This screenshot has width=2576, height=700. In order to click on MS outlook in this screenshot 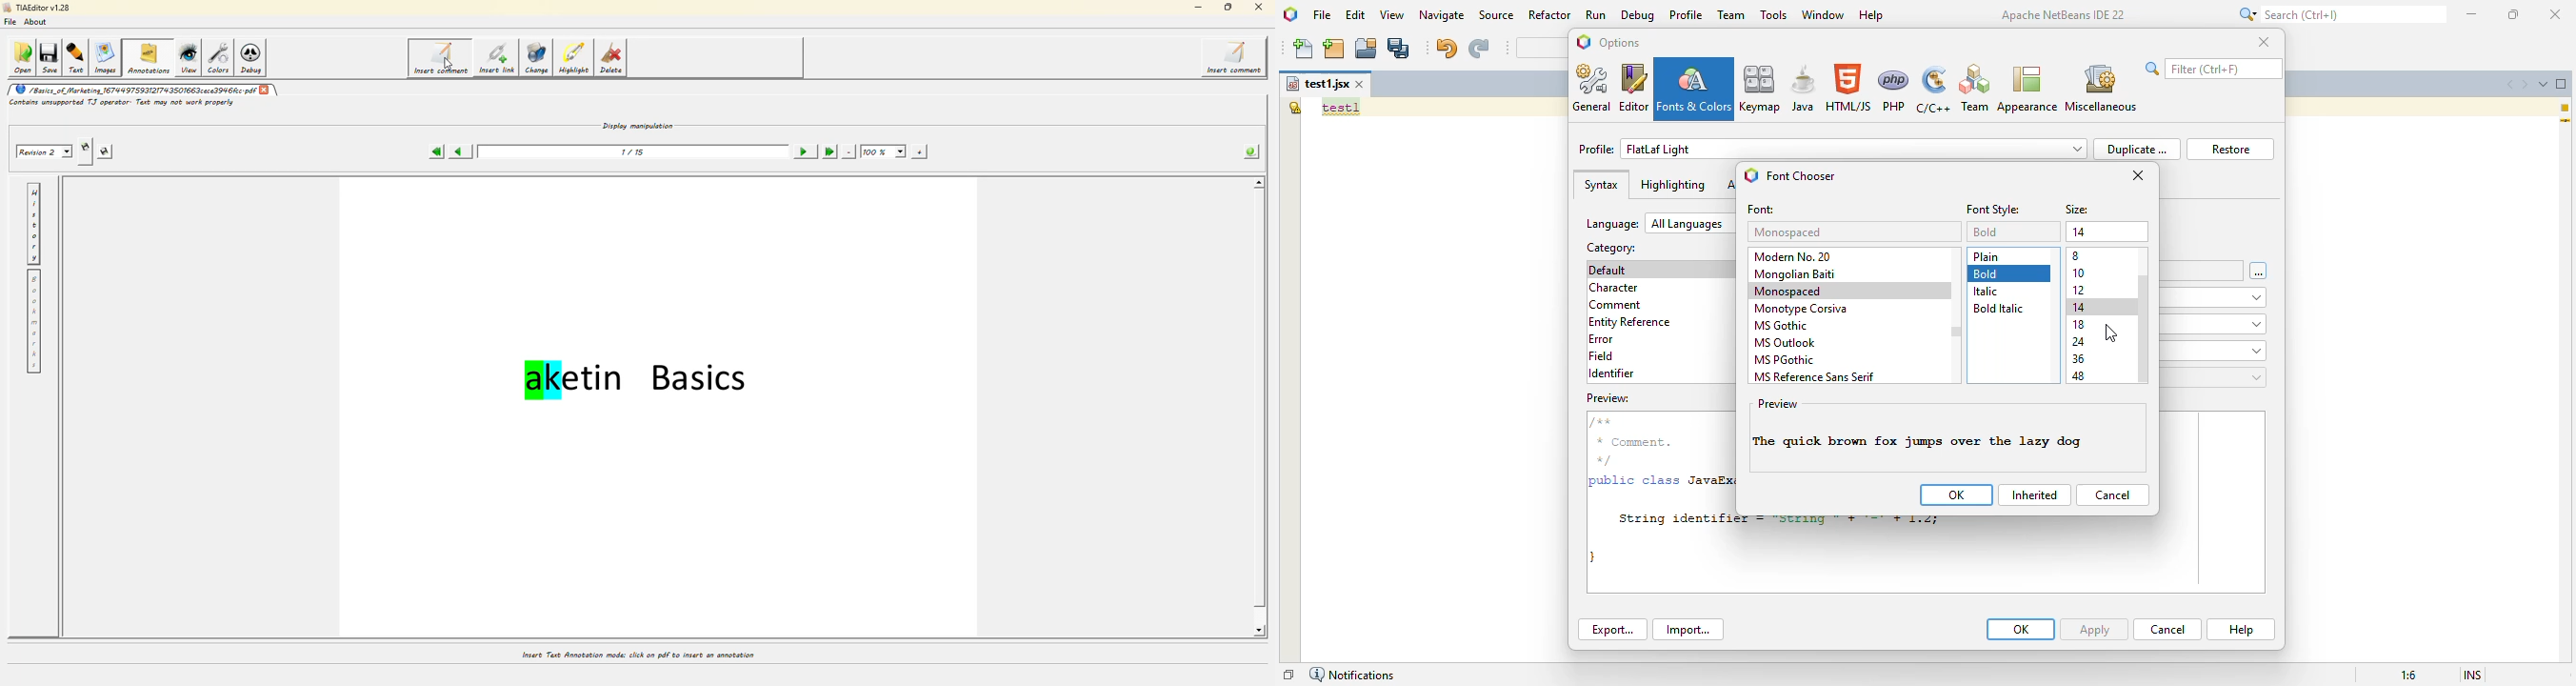, I will do `click(1786, 343)`.